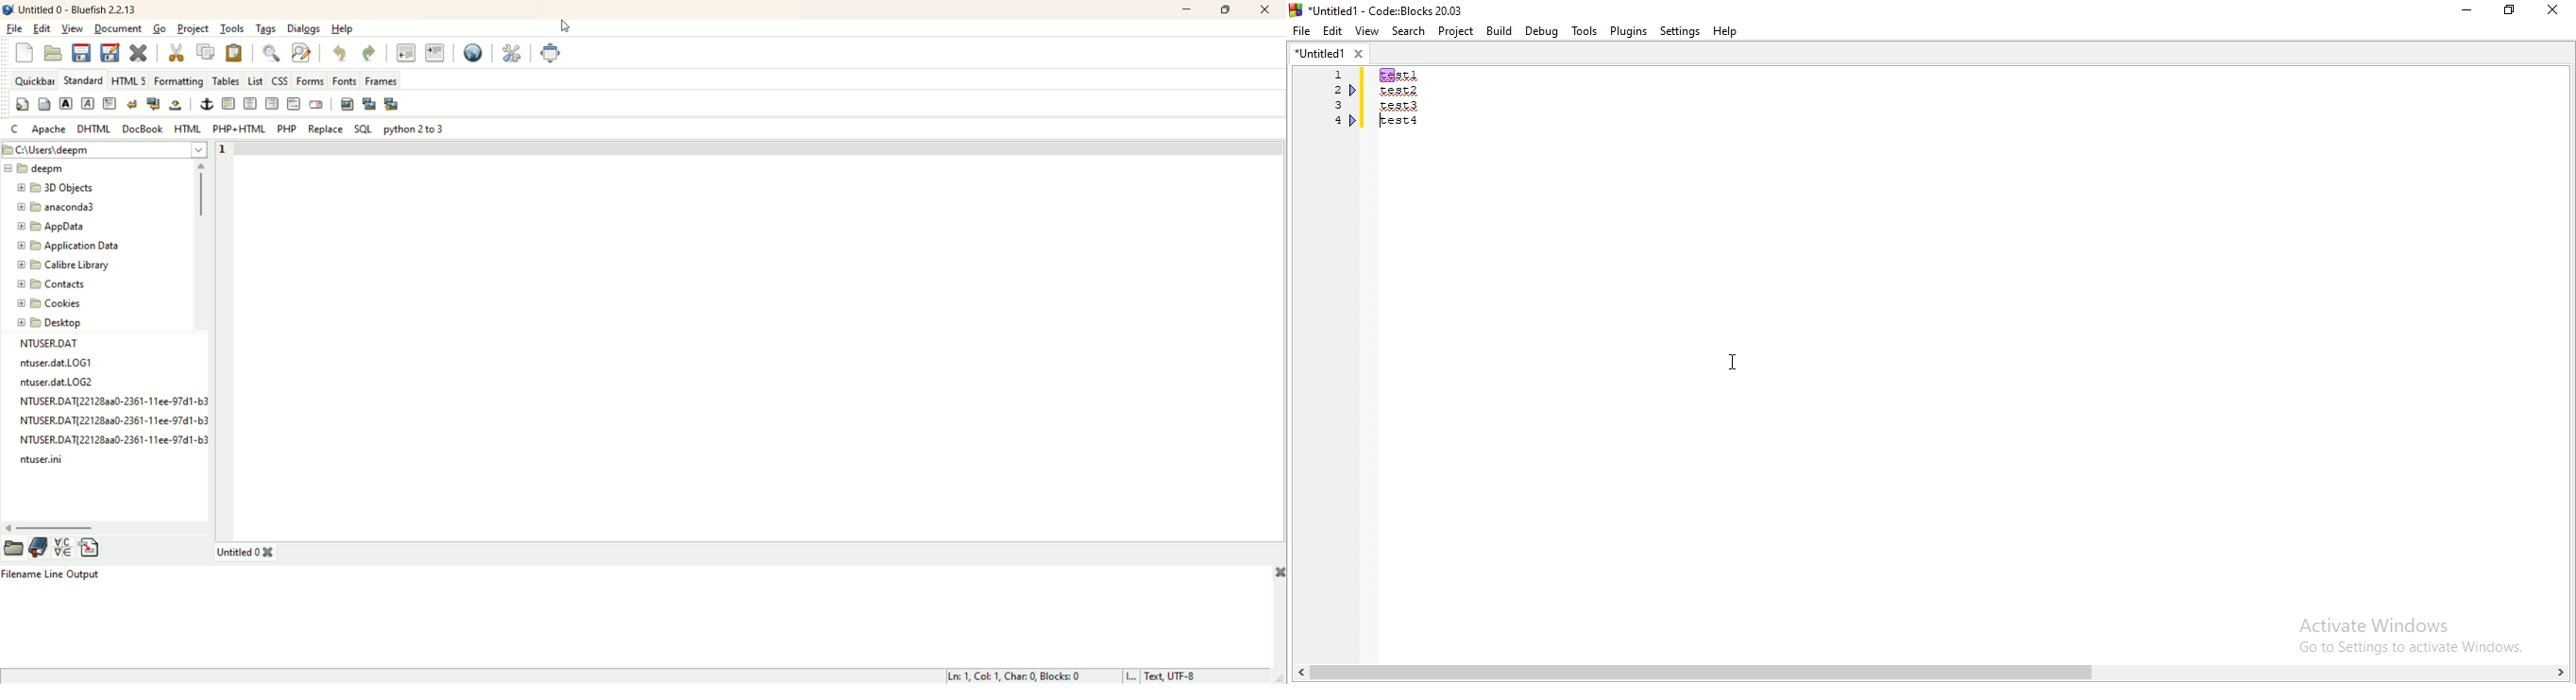 The image size is (2576, 700). What do you see at coordinates (21, 104) in the screenshot?
I see `quick start` at bounding box center [21, 104].